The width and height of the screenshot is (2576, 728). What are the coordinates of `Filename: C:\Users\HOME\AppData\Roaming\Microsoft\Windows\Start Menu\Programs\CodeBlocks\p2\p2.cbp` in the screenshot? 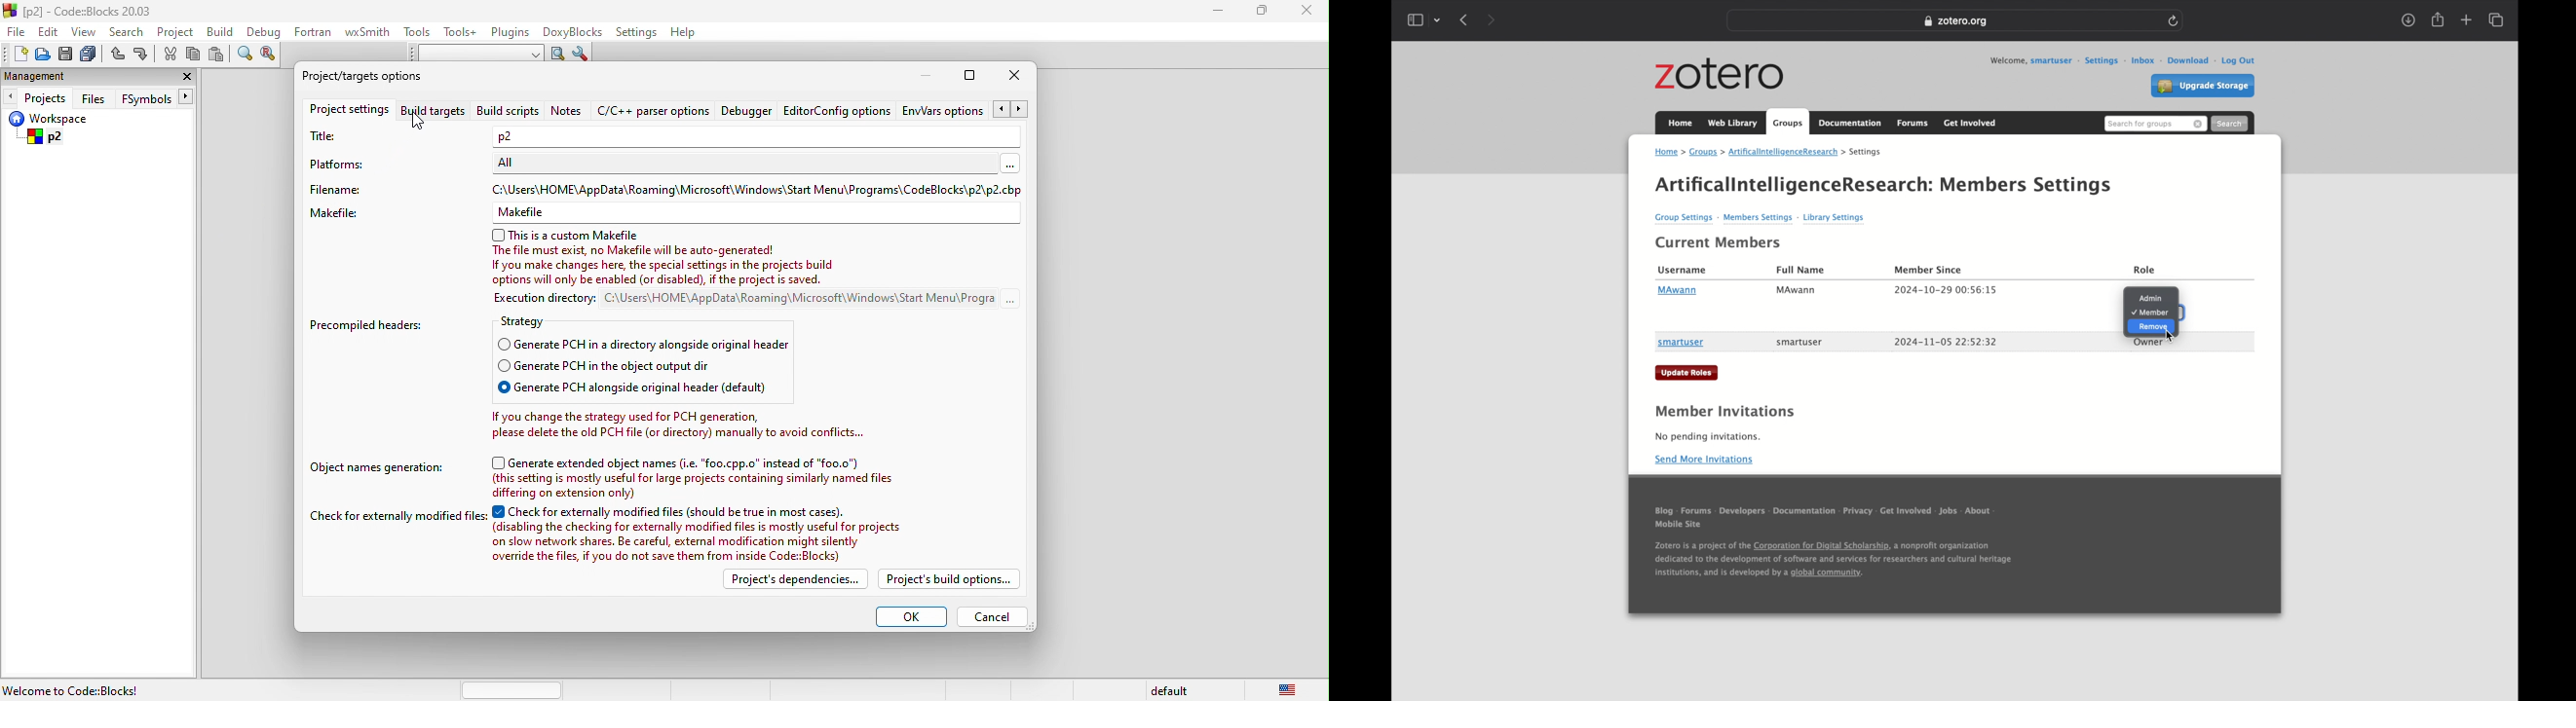 It's located at (667, 189).